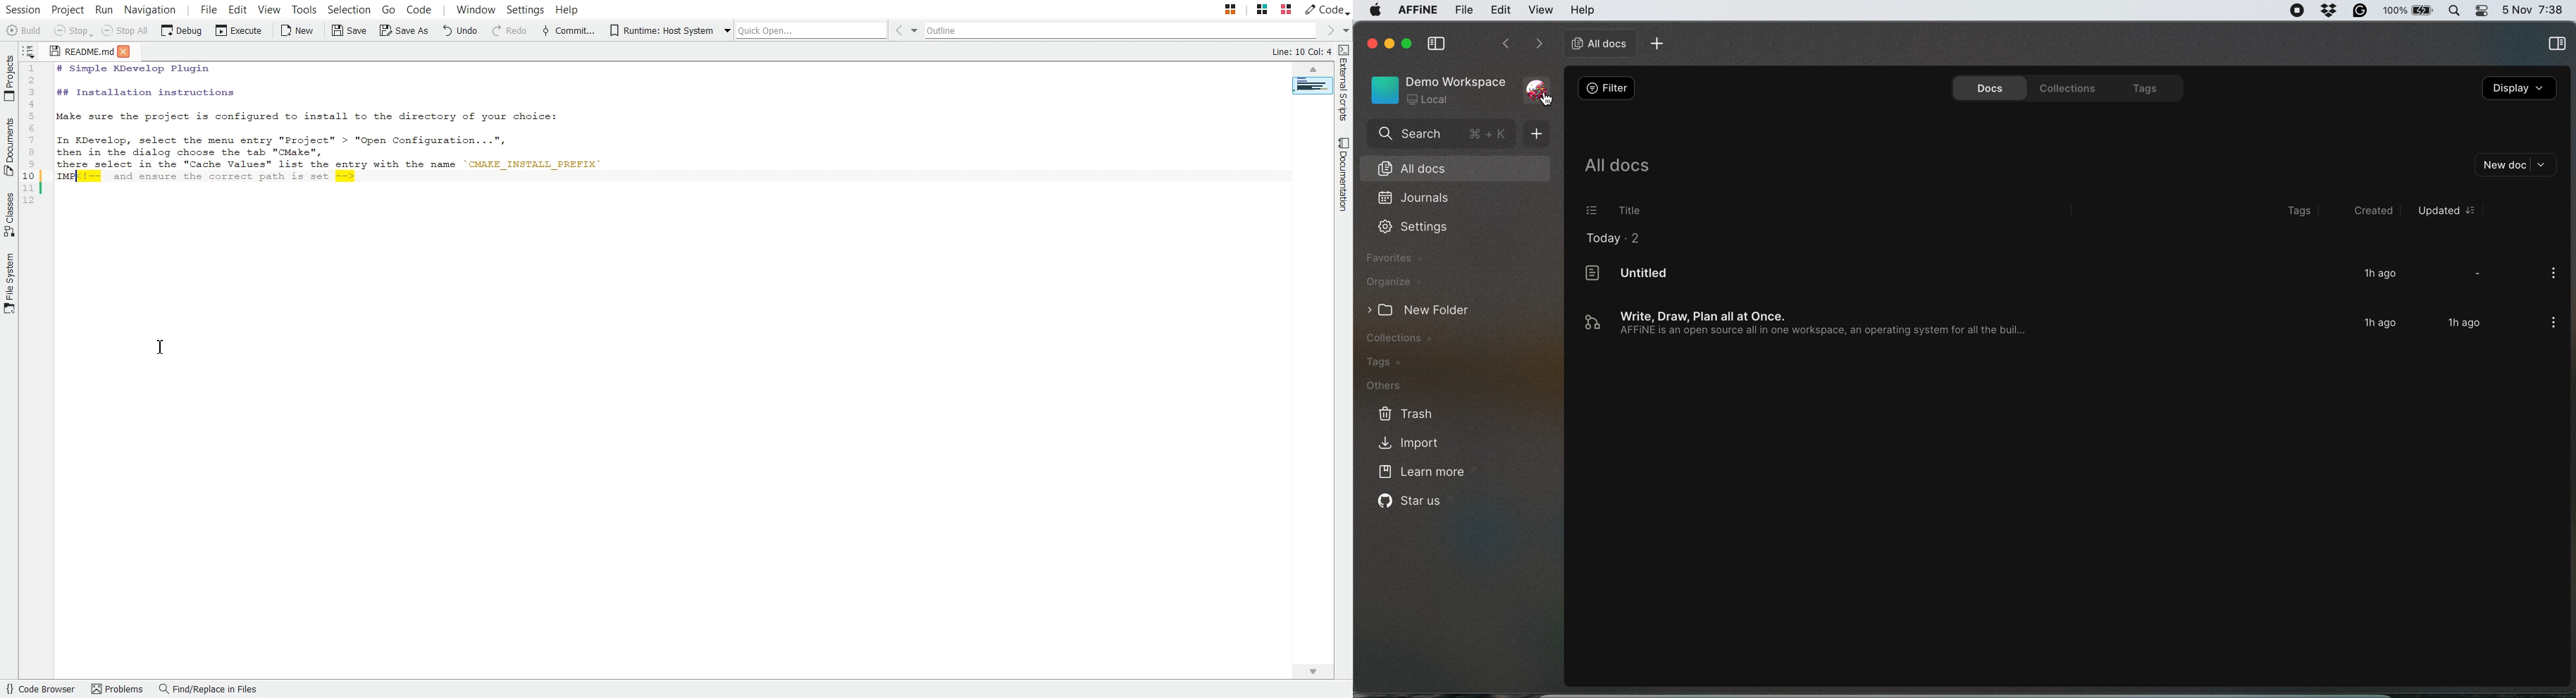 This screenshot has height=700, width=2576. I want to click on created, so click(2367, 210).